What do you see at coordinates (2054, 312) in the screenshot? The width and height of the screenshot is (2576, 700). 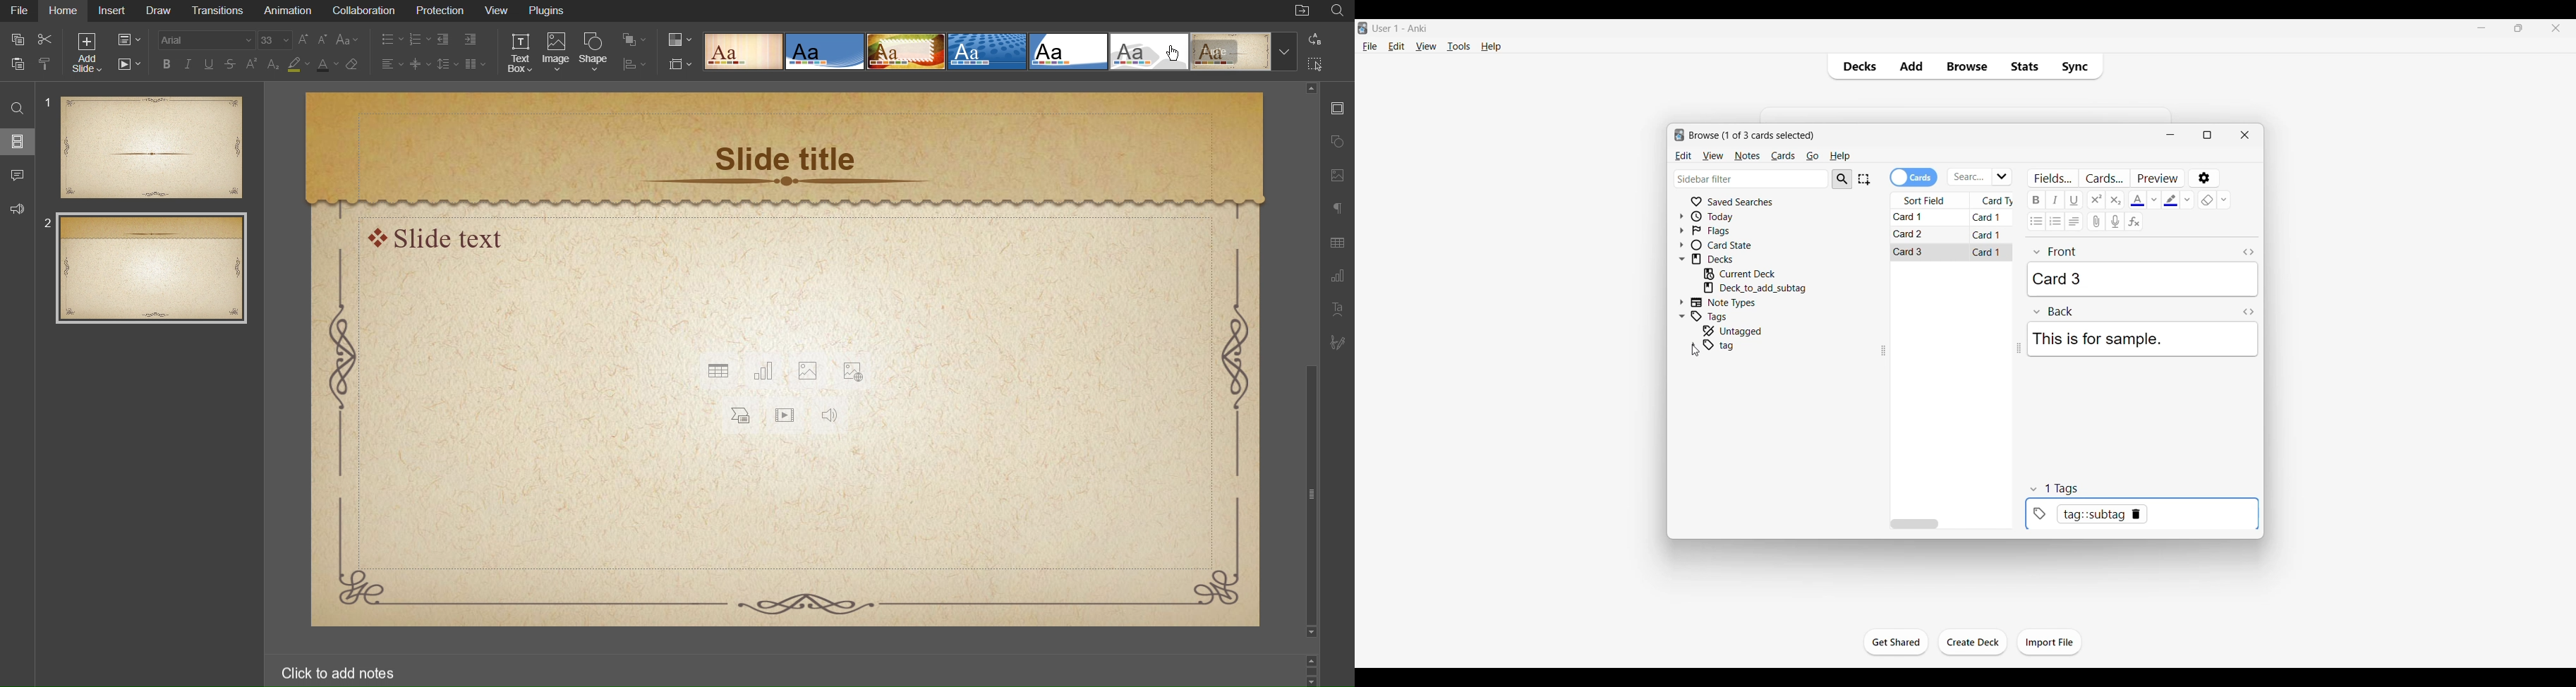 I see `Back` at bounding box center [2054, 312].